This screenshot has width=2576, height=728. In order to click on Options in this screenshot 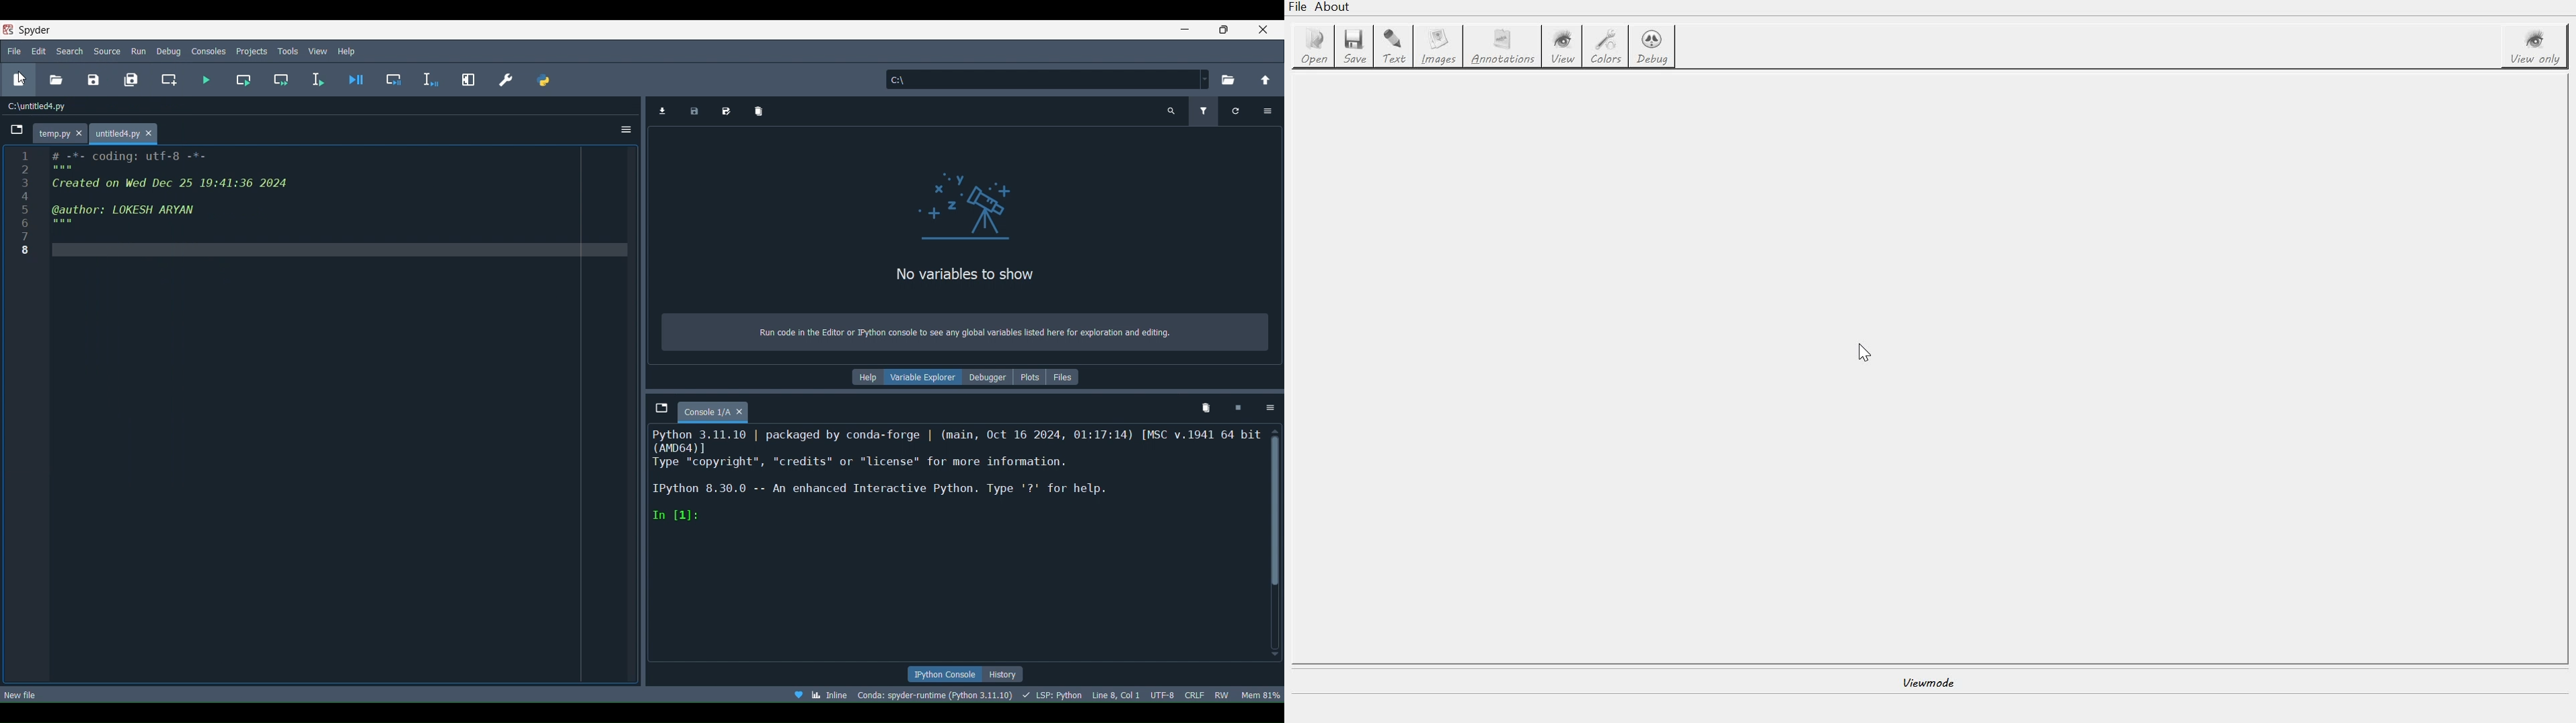, I will do `click(628, 130)`.